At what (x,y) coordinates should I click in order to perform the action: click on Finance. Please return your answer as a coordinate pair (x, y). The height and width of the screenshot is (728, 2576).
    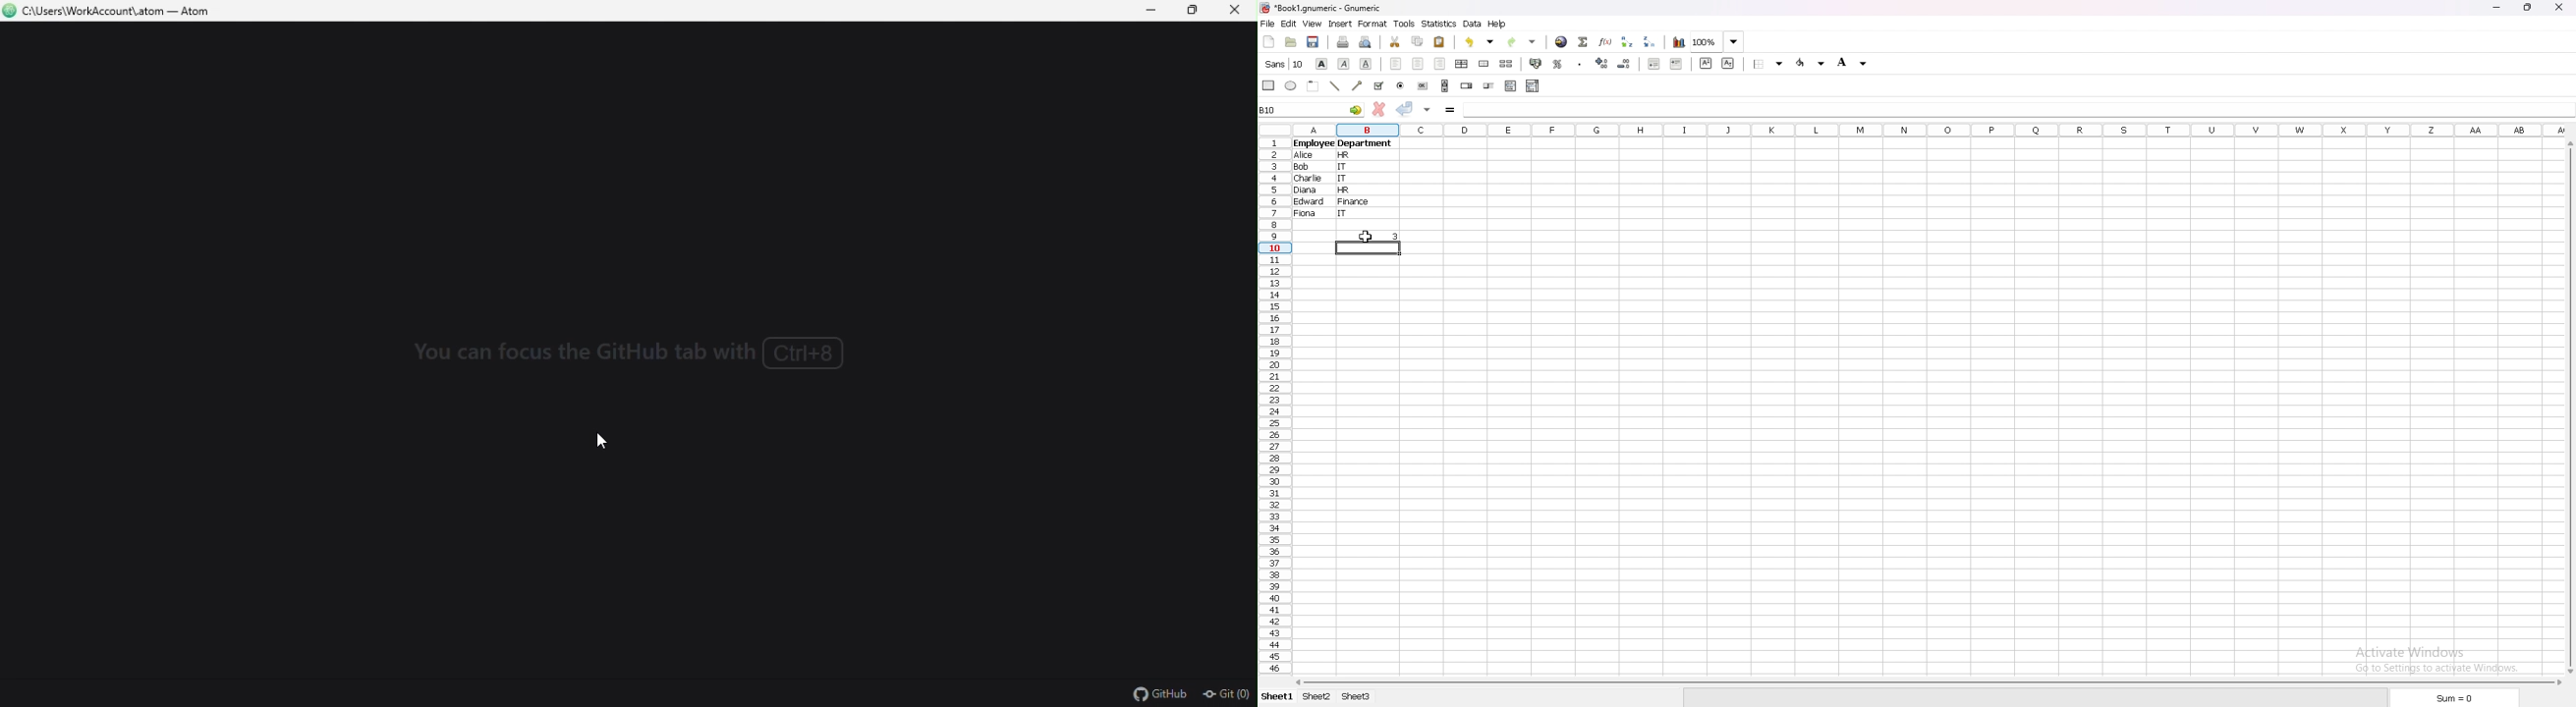
    Looking at the image, I should click on (1354, 202).